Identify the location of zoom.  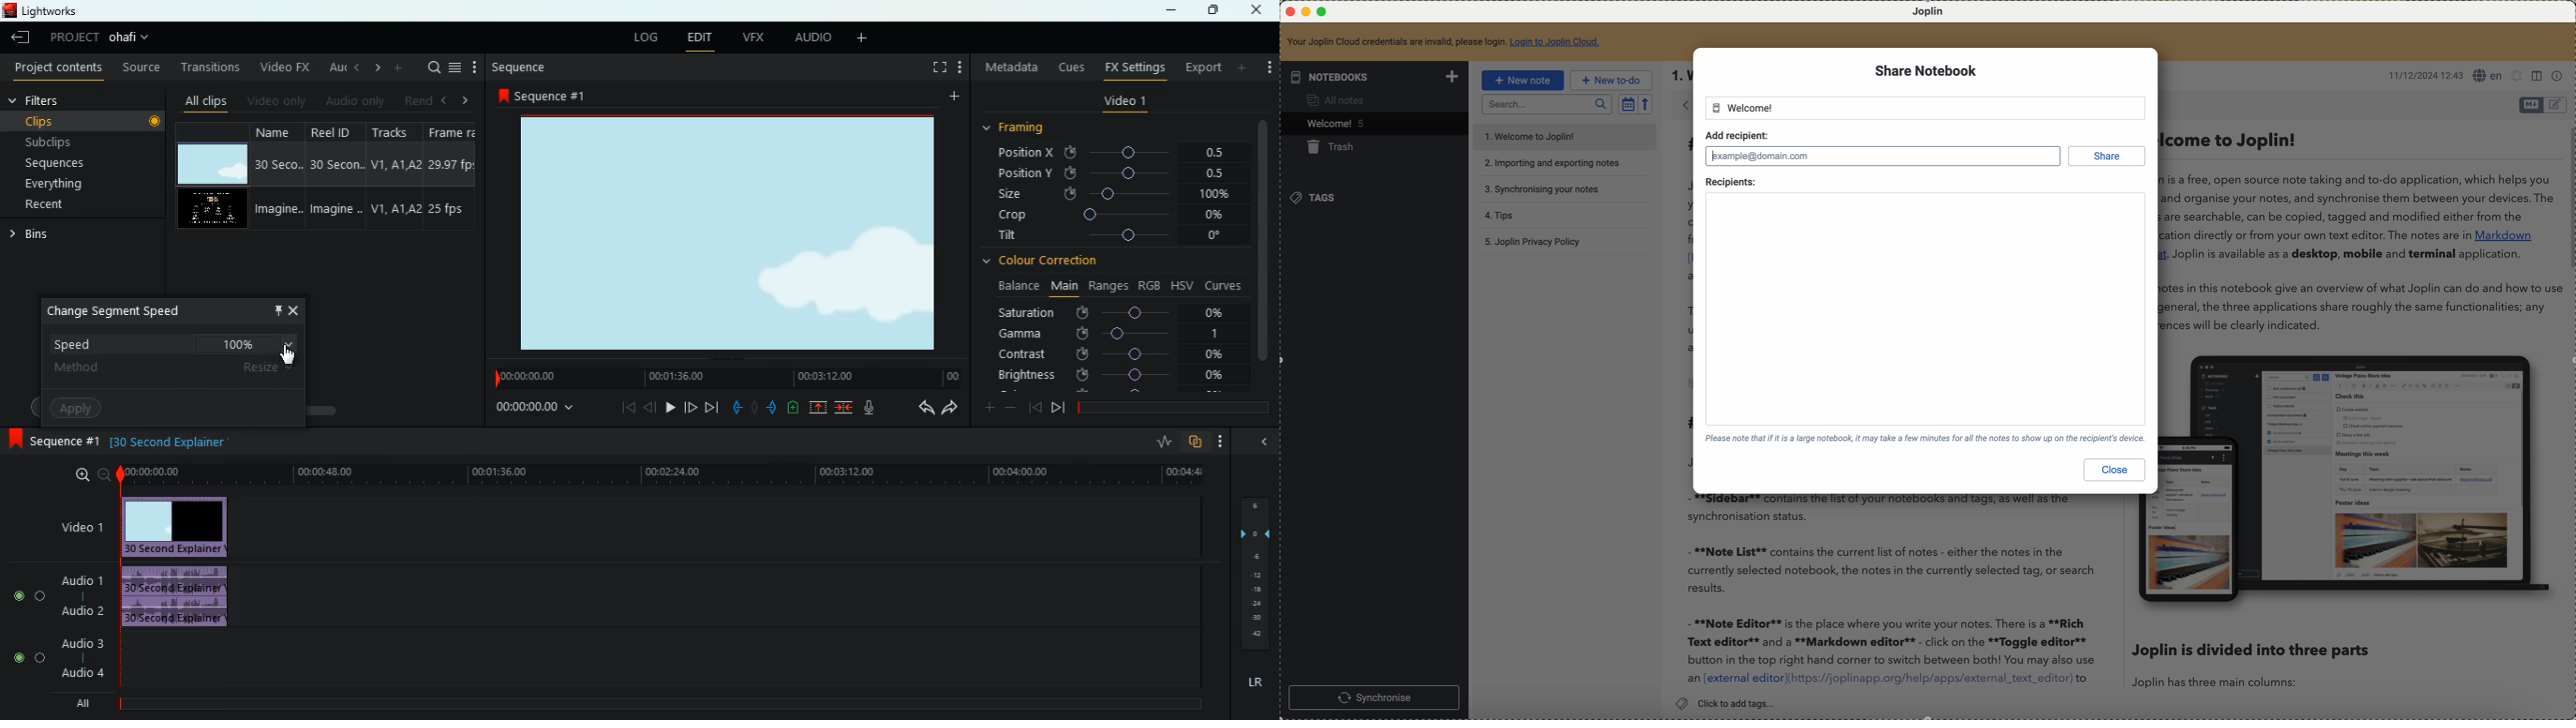
(91, 475).